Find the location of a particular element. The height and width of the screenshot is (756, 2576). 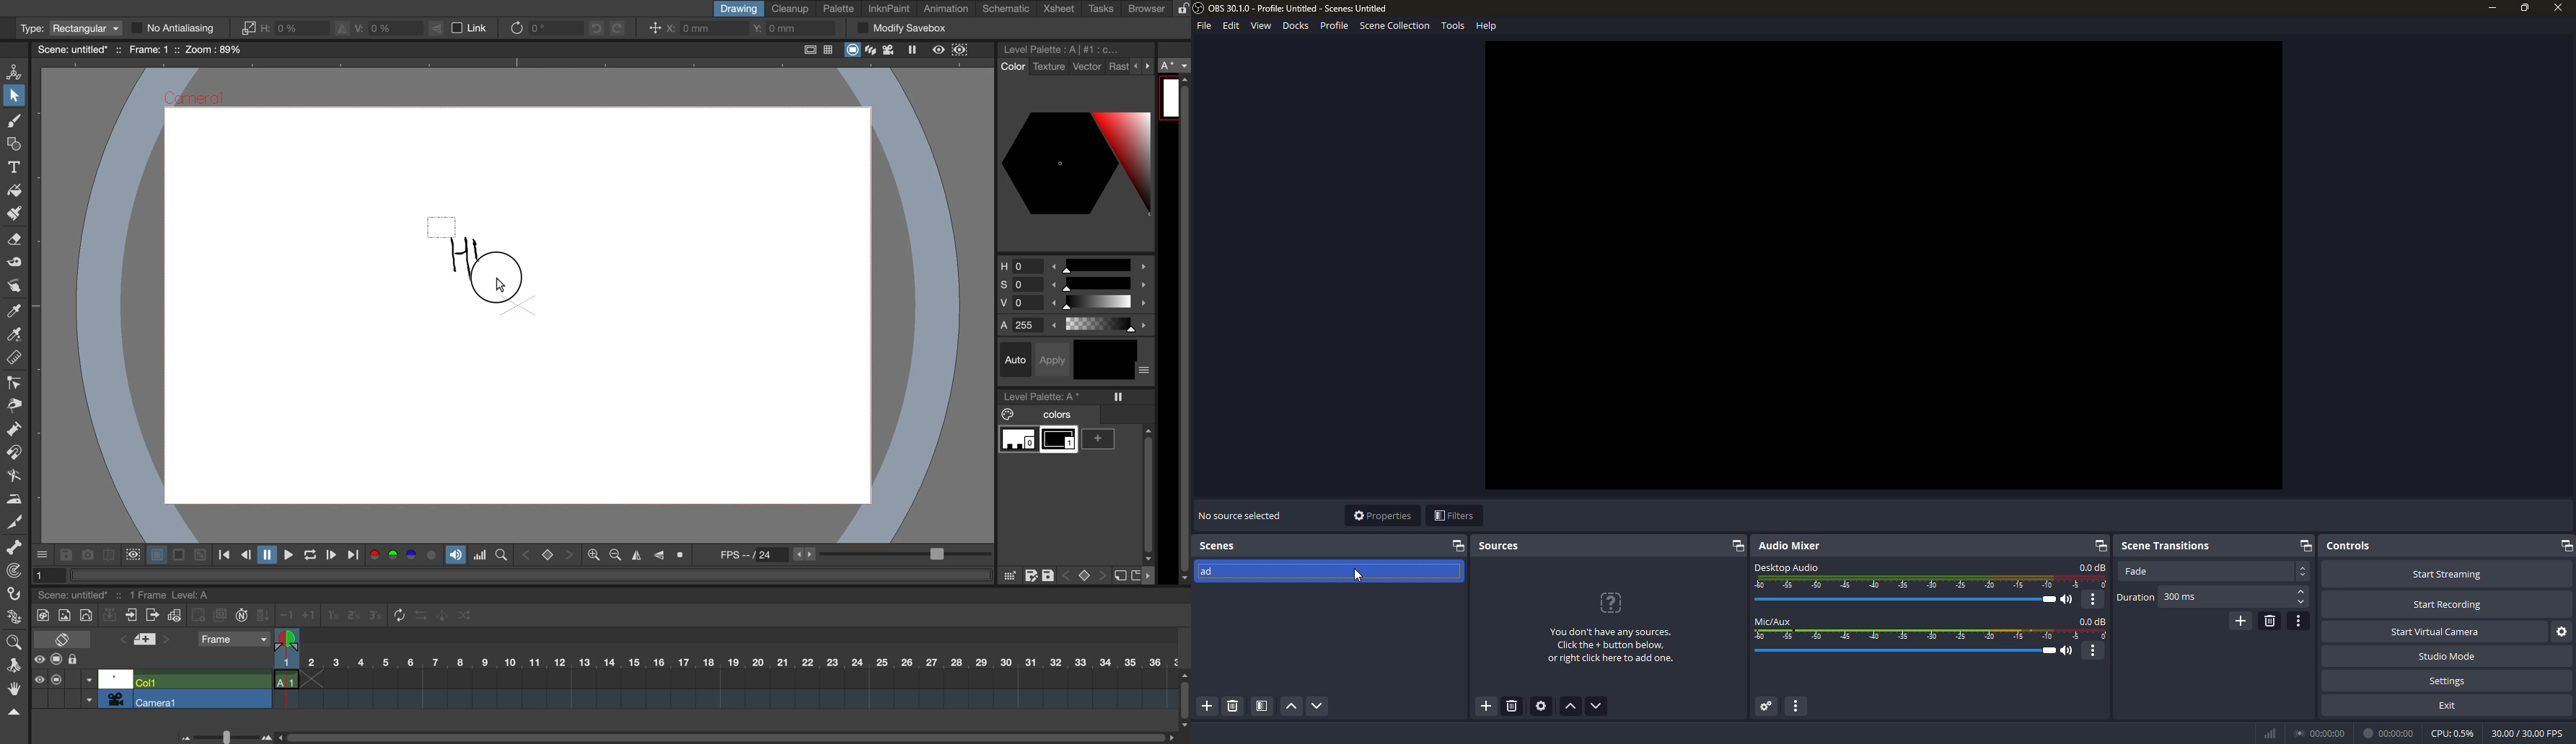

save as is located at coordinates (1031, 575).